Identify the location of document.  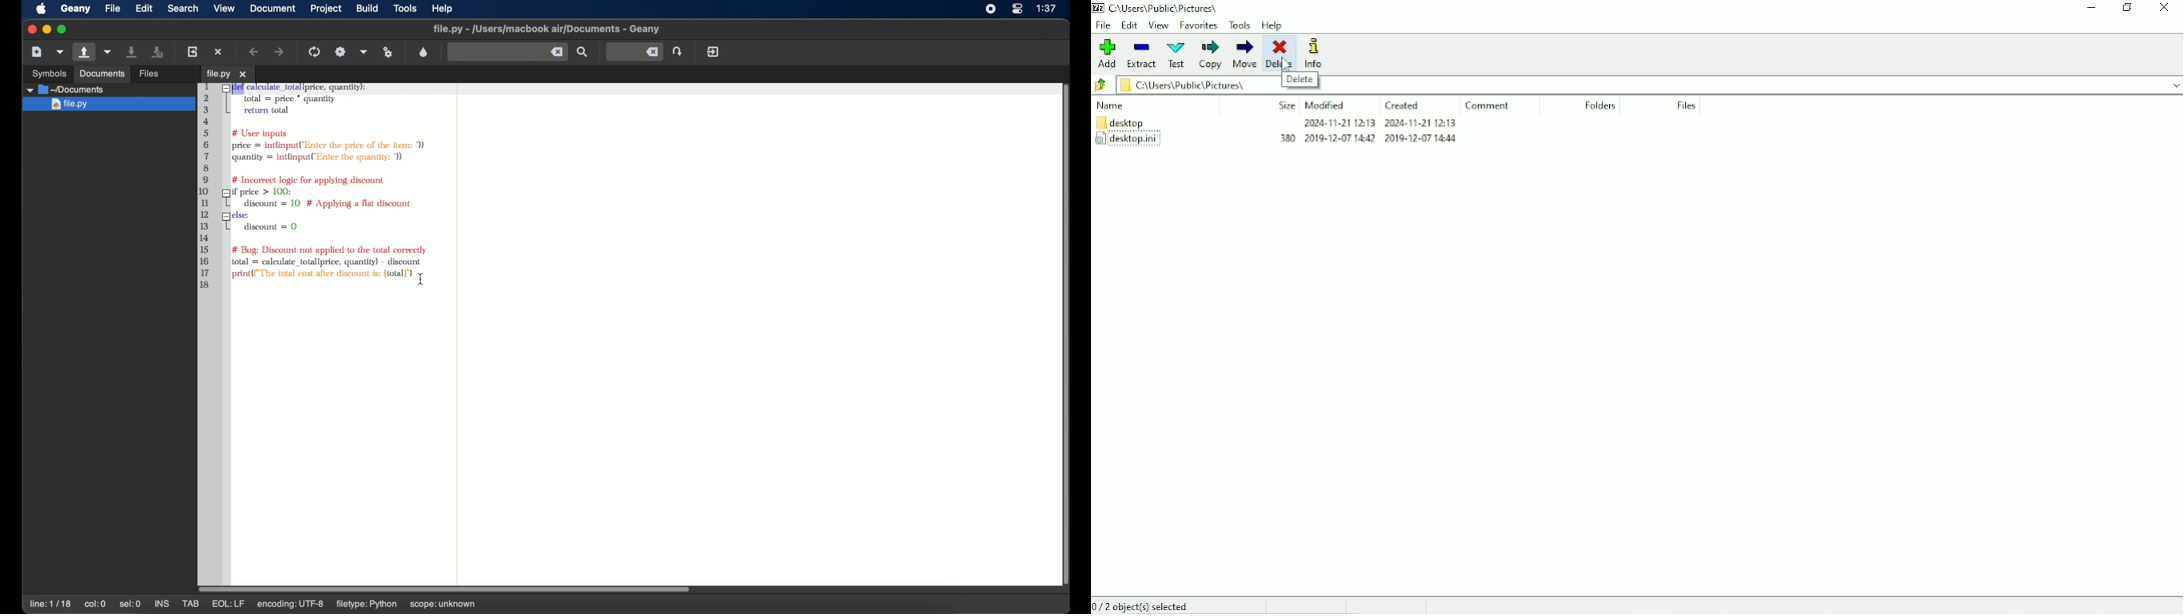
(273, 9).